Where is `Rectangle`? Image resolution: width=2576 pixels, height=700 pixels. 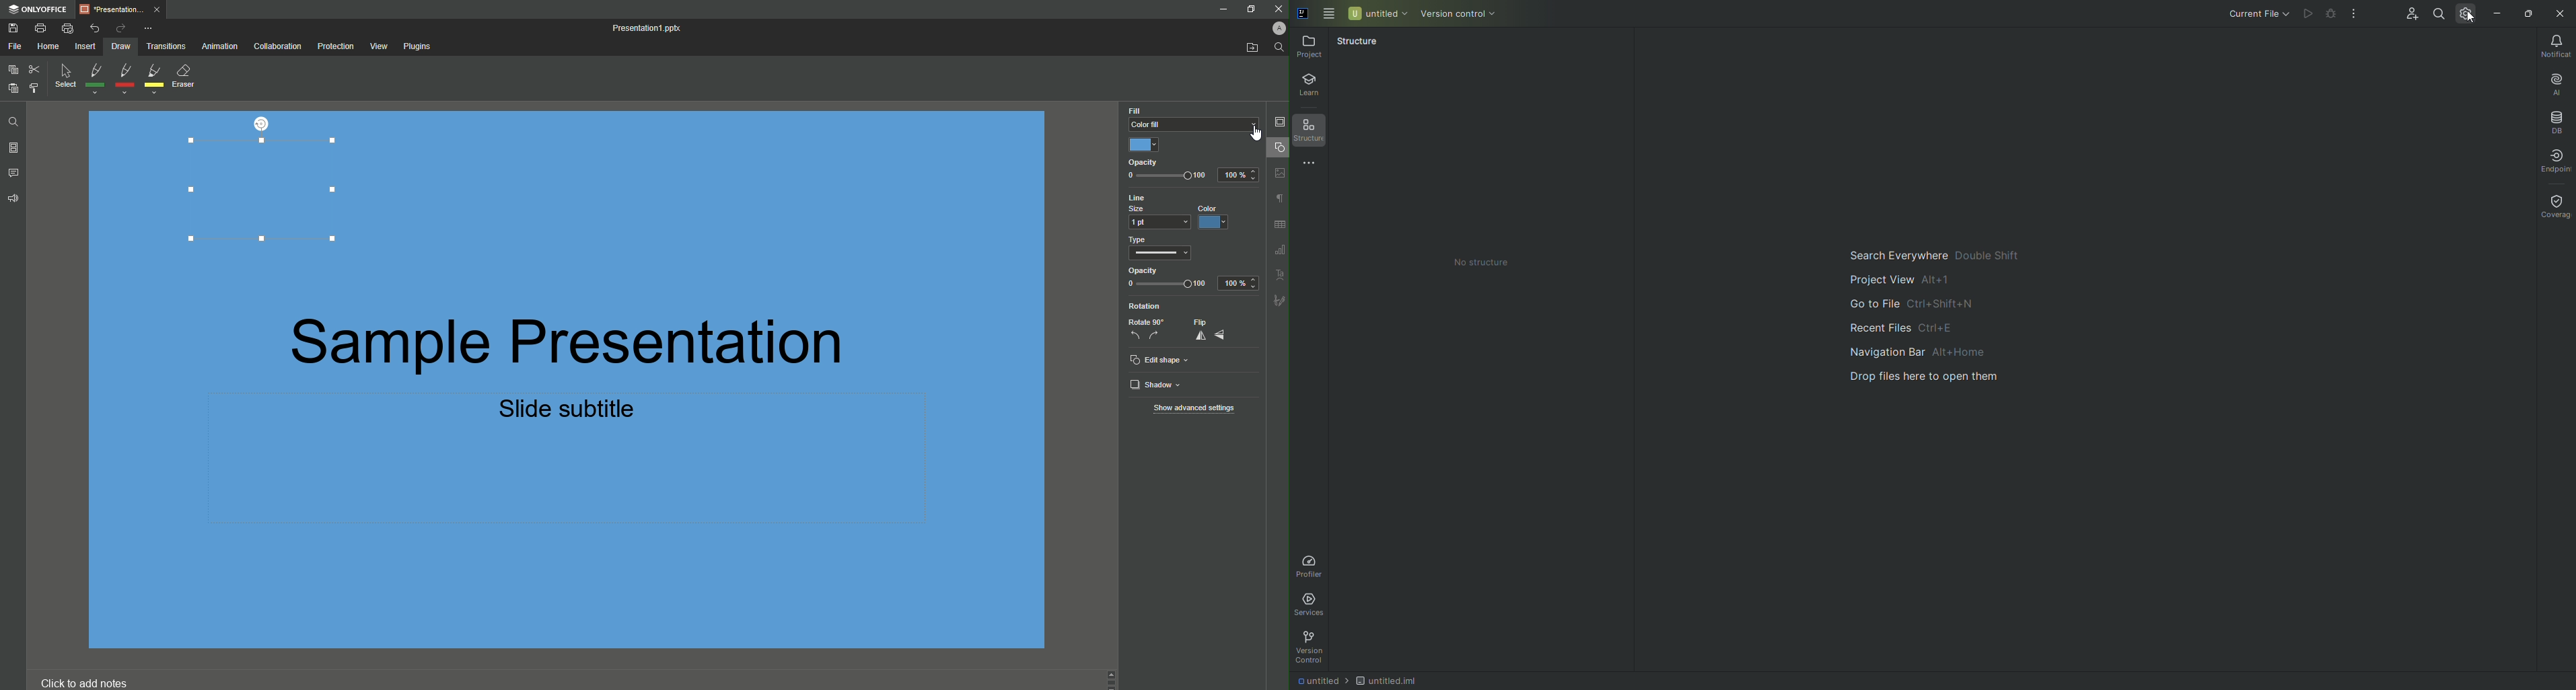 Rectangle is located at coordinates (259, 192).